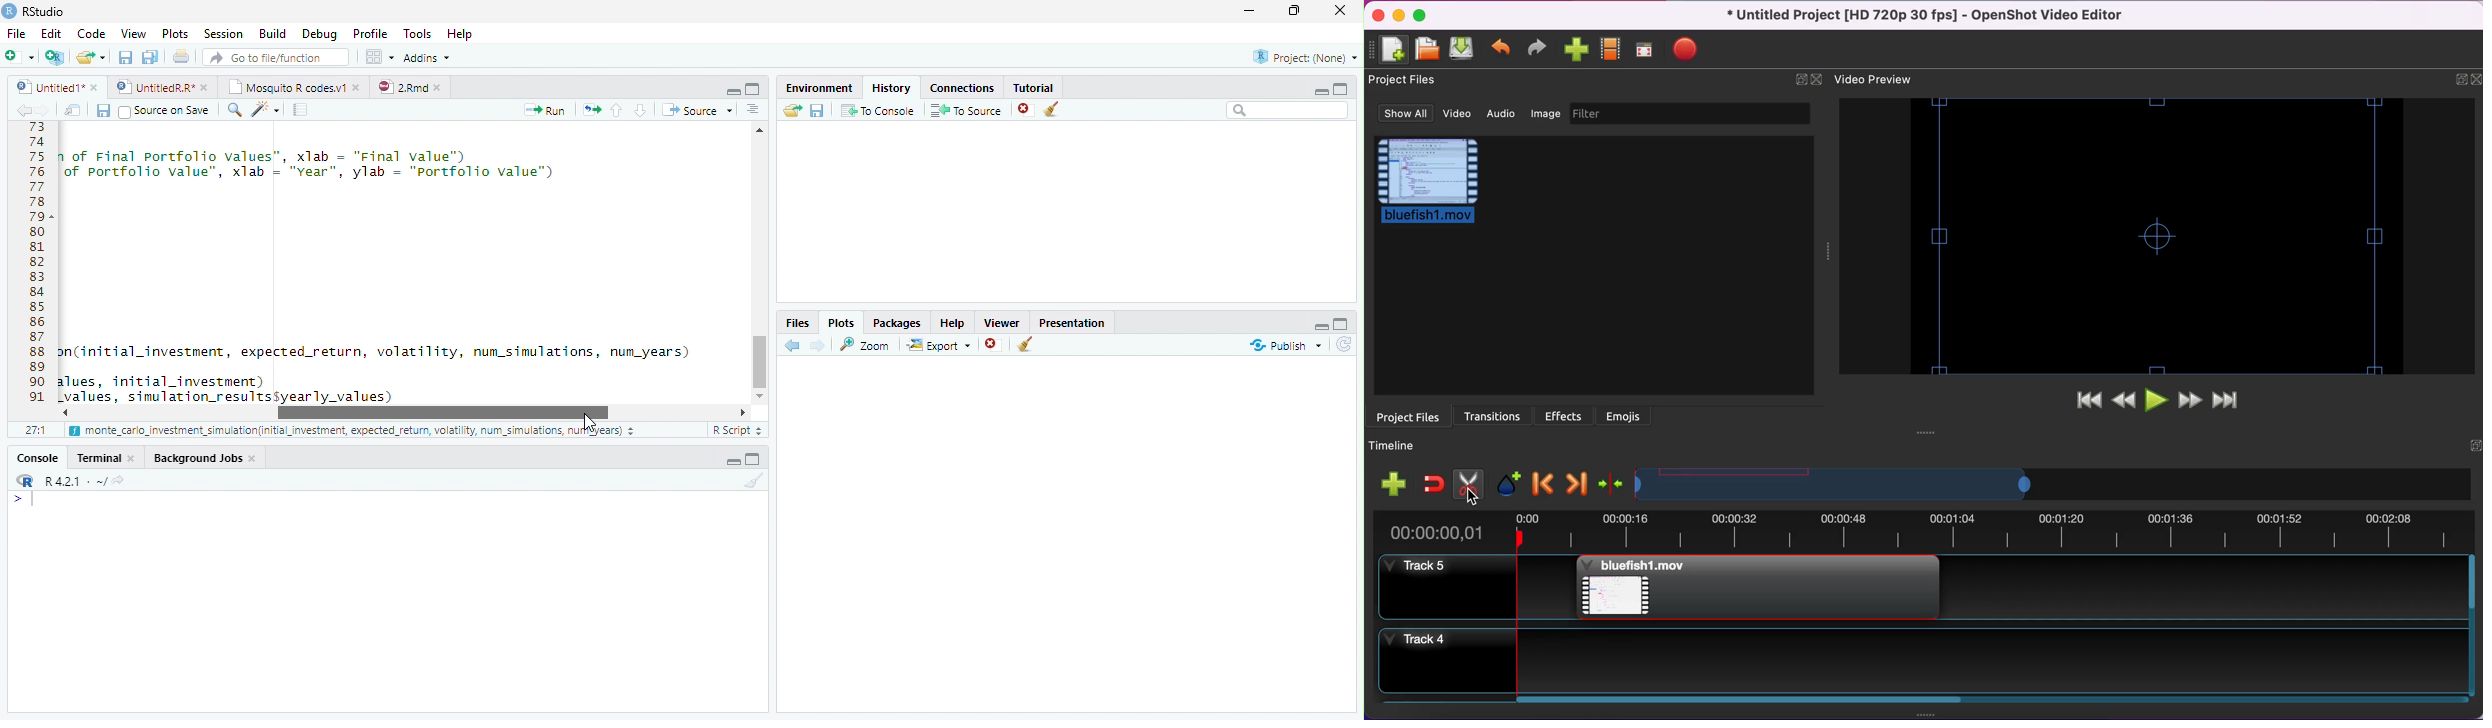 This screenshot has height=728, width=2492. I want to click on Clear, so click(751, 481).